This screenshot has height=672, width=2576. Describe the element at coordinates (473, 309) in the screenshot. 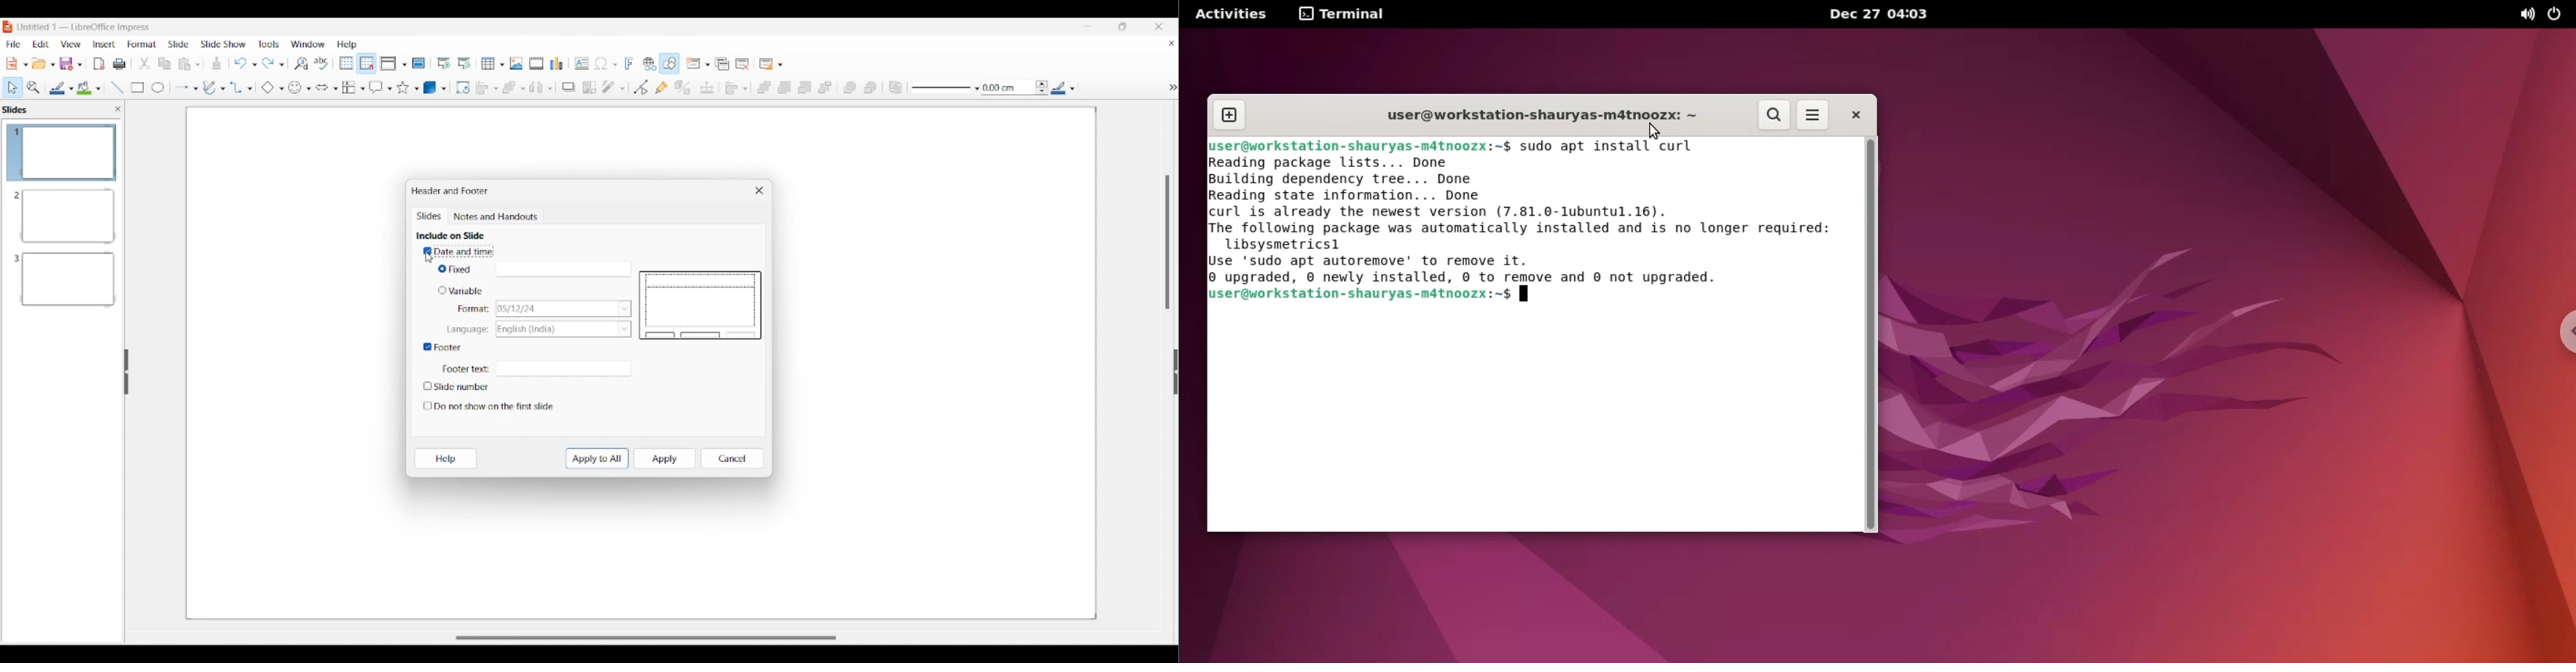

I see `Indicates format options` at that location.